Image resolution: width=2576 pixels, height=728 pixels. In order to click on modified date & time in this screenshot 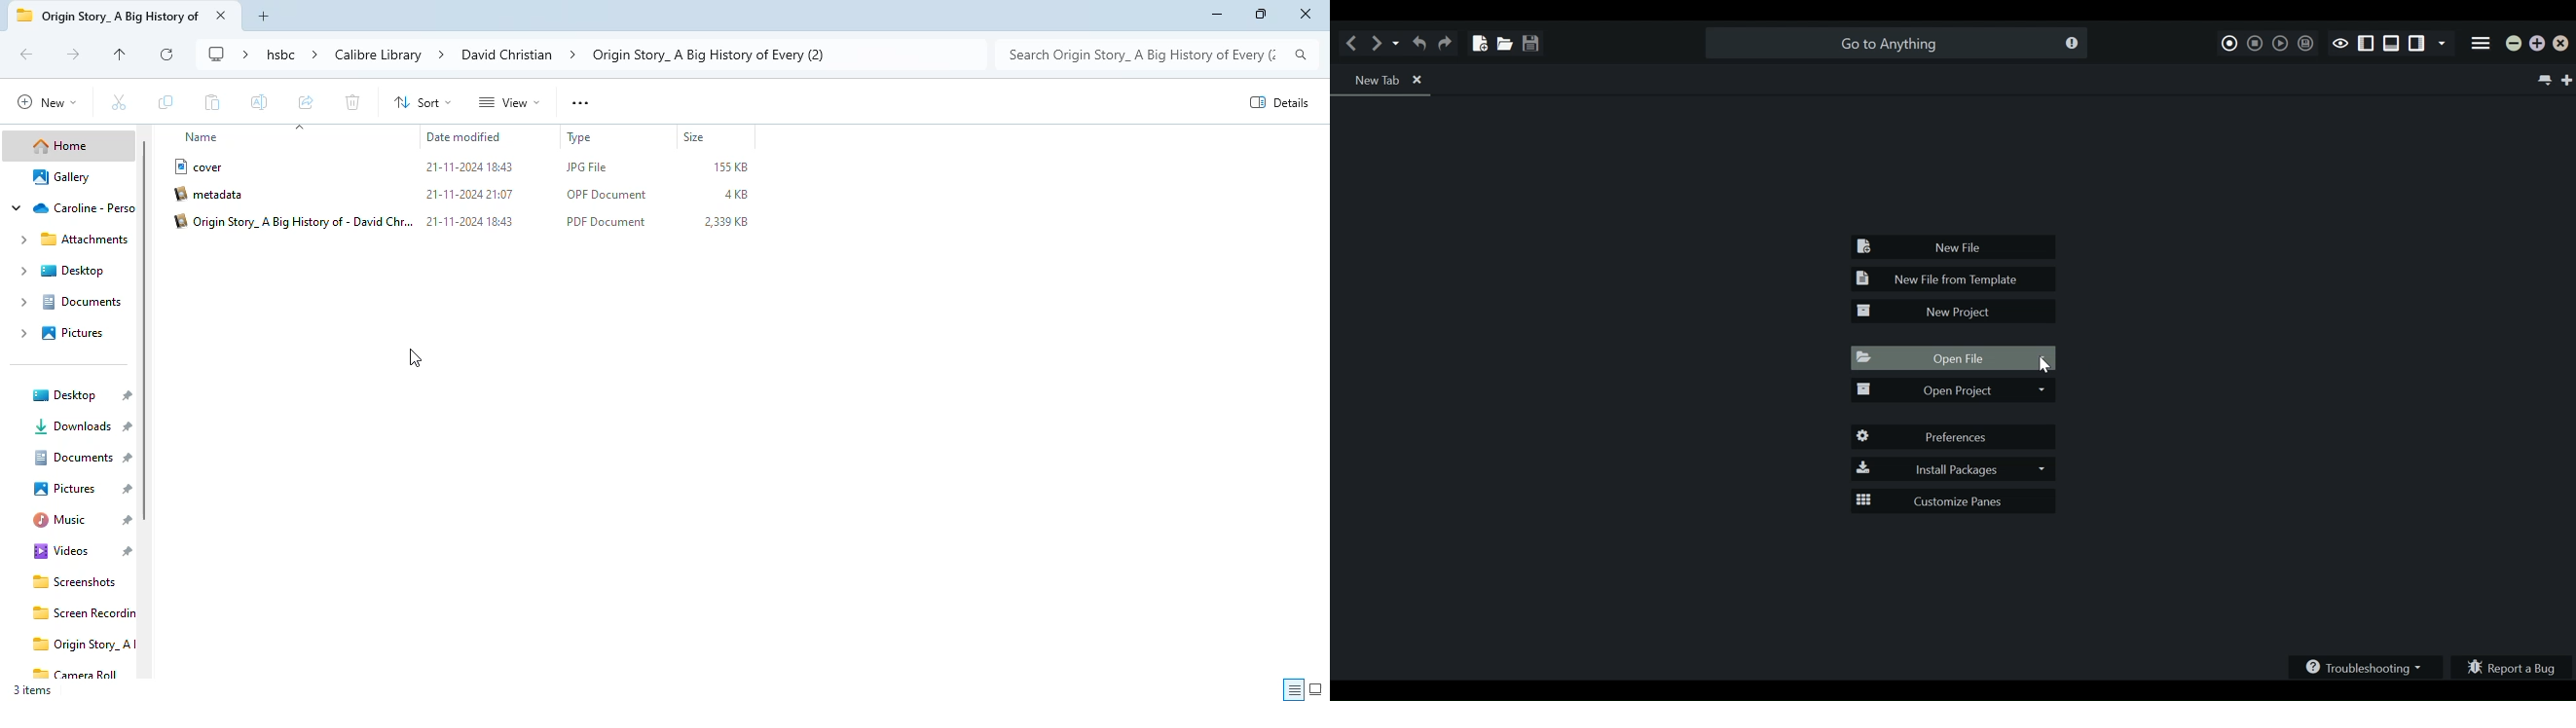, I will do `click(471, 195)`.